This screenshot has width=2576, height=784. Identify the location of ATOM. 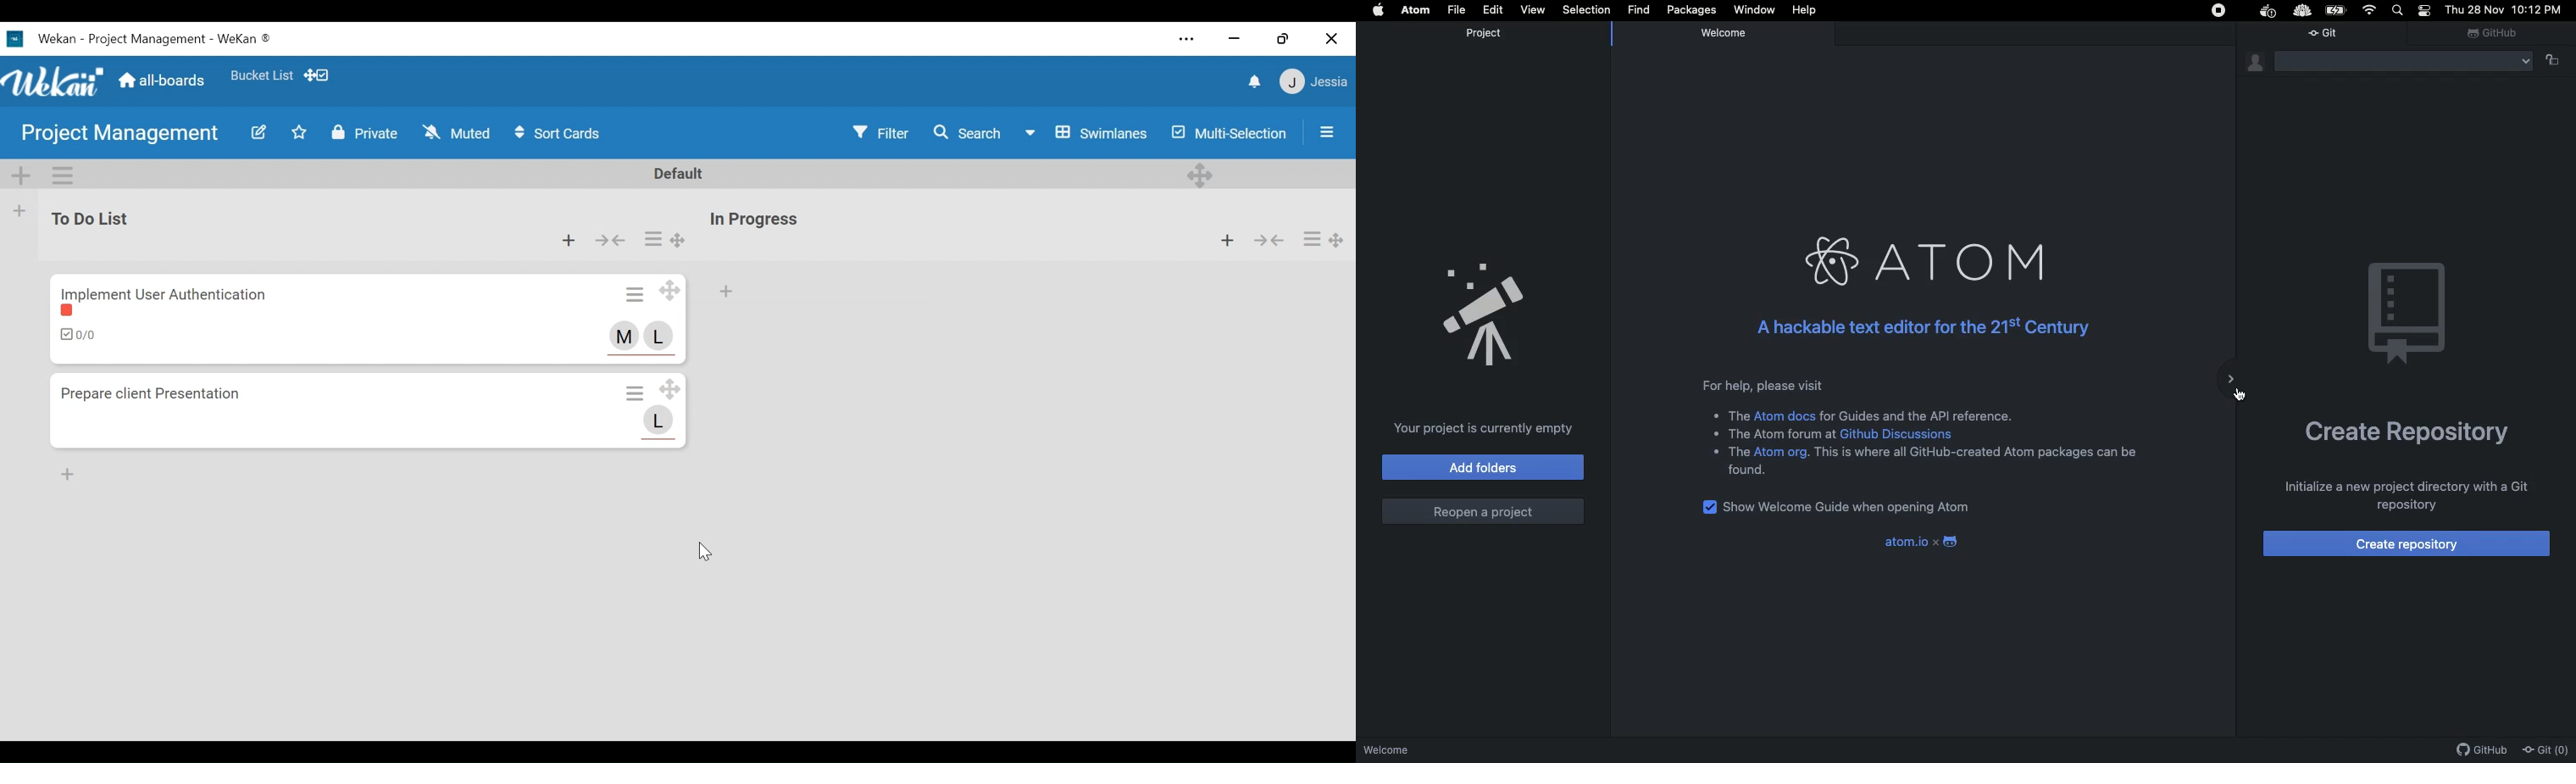
(1918, 255).